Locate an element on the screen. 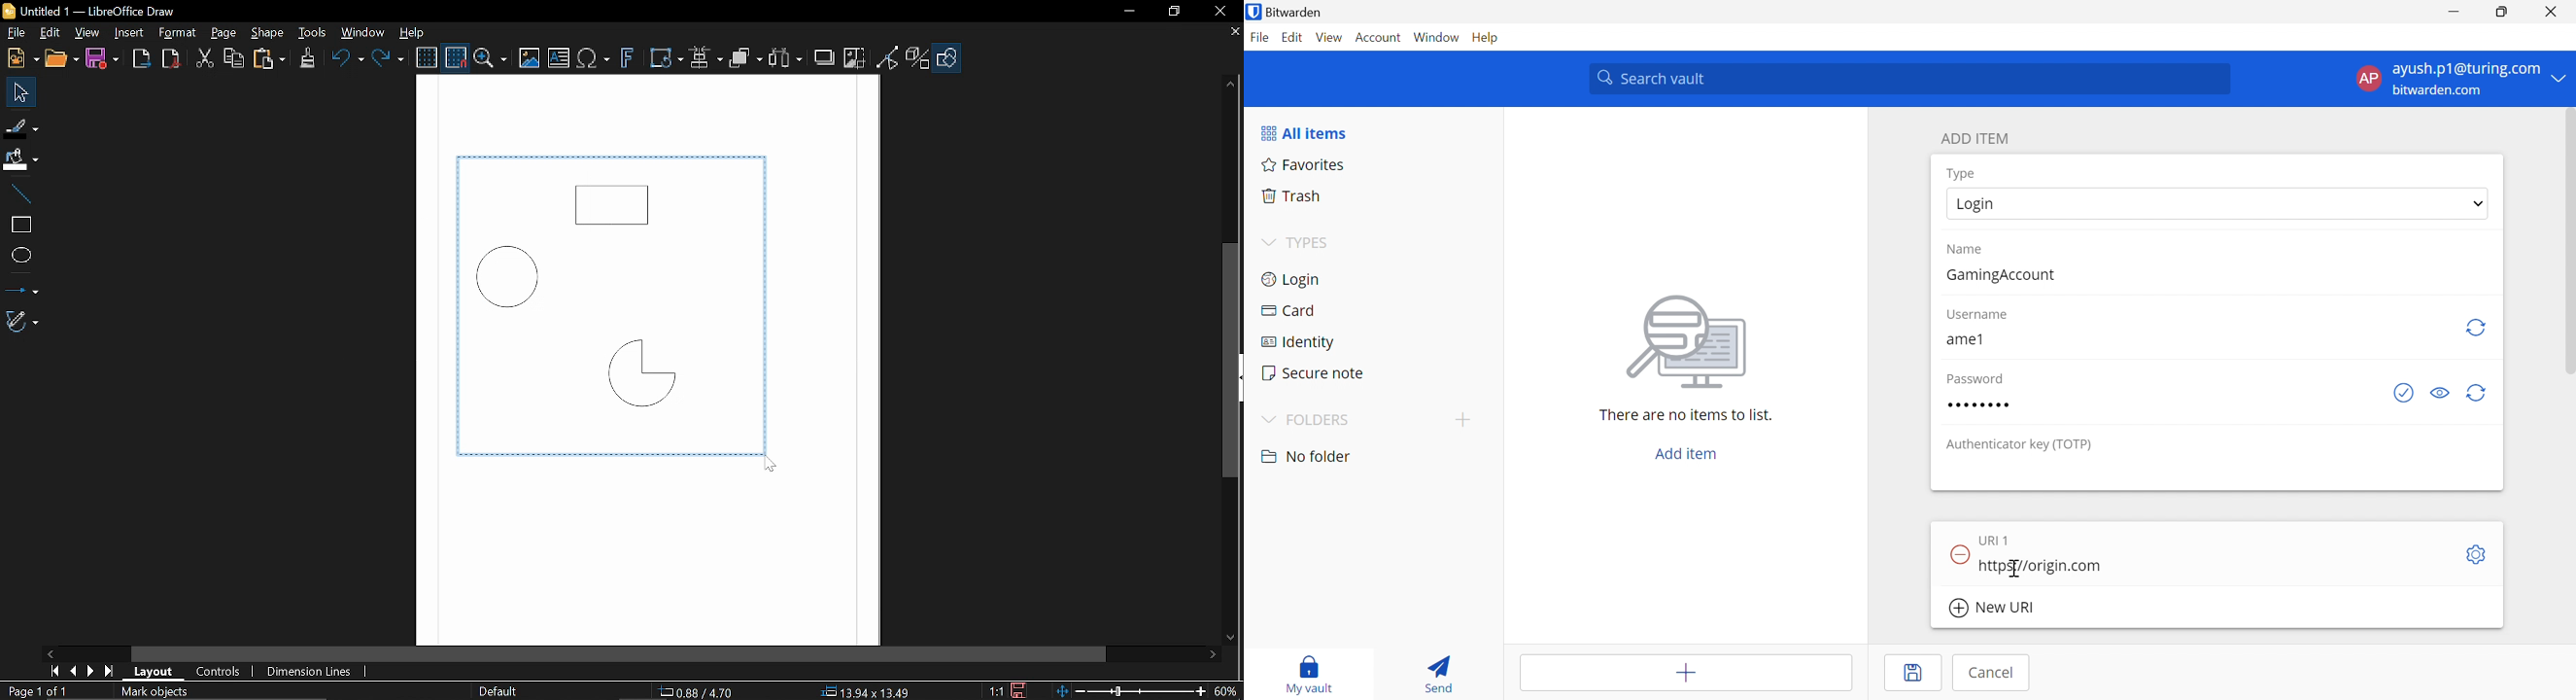 The width and height of the screenshot is (2576, 700). Minimize is located at coordinates (1128, 11).